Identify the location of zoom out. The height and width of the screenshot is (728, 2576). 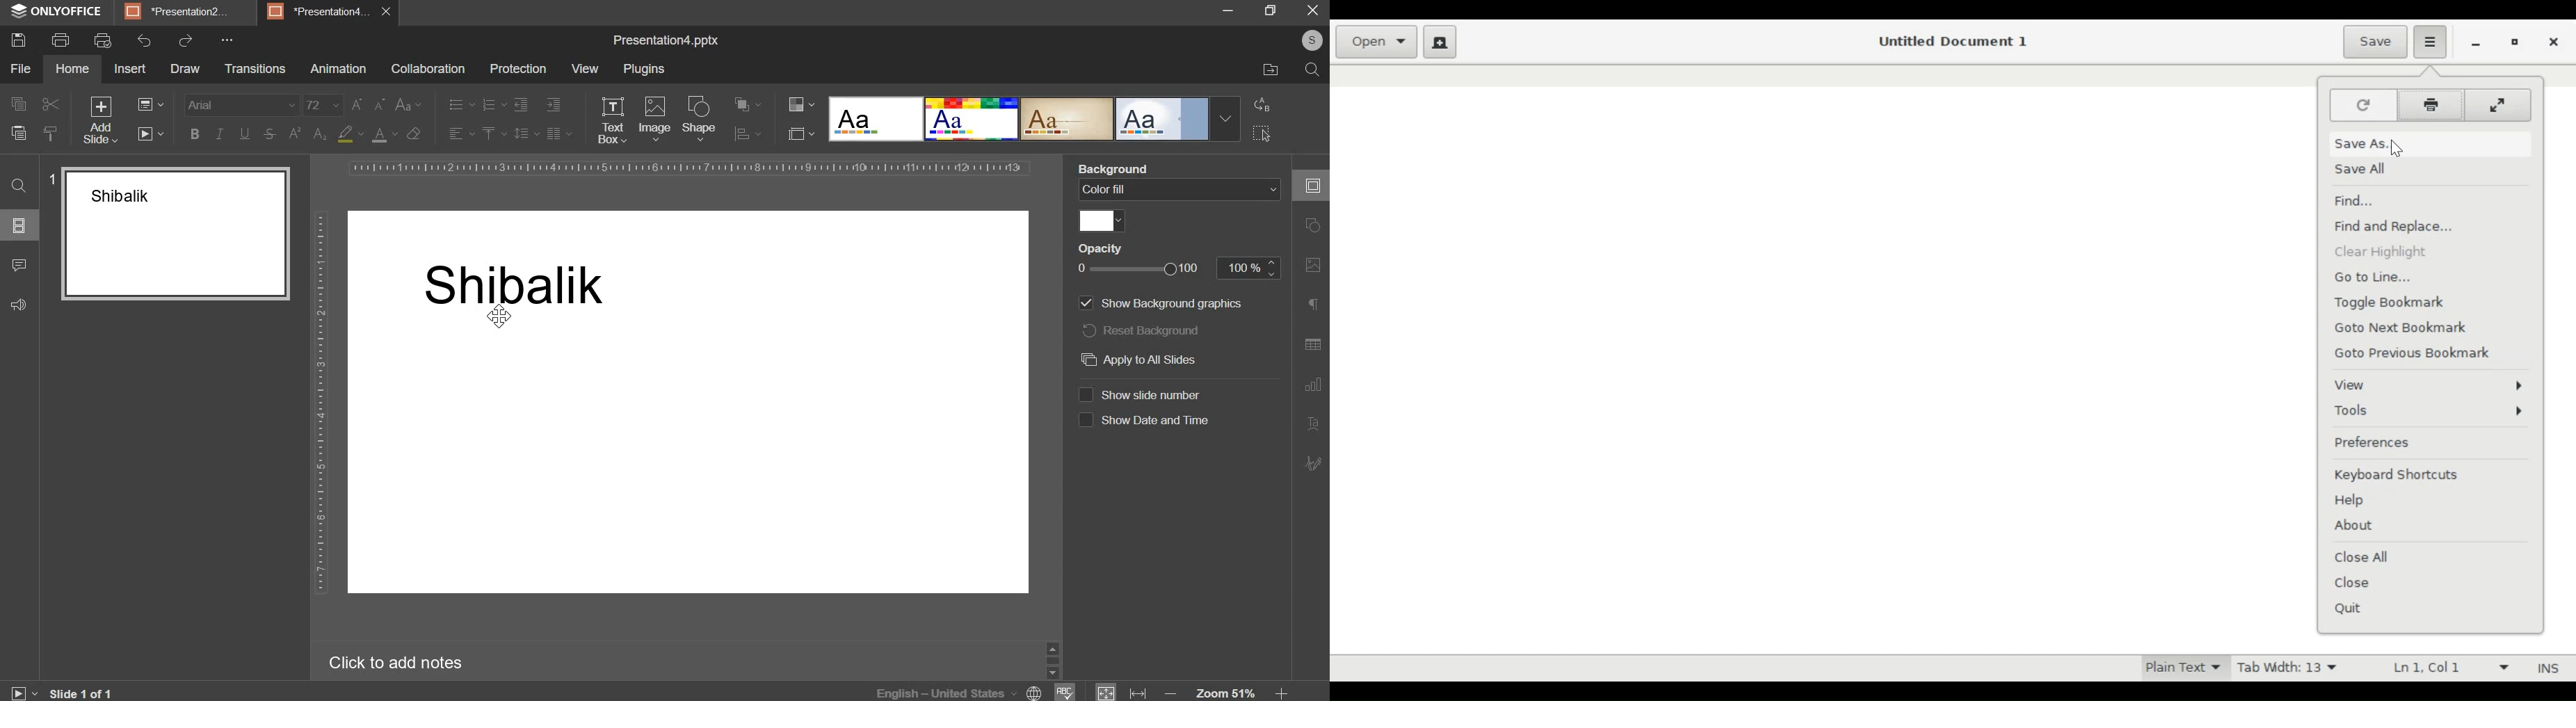
(1168, 690).